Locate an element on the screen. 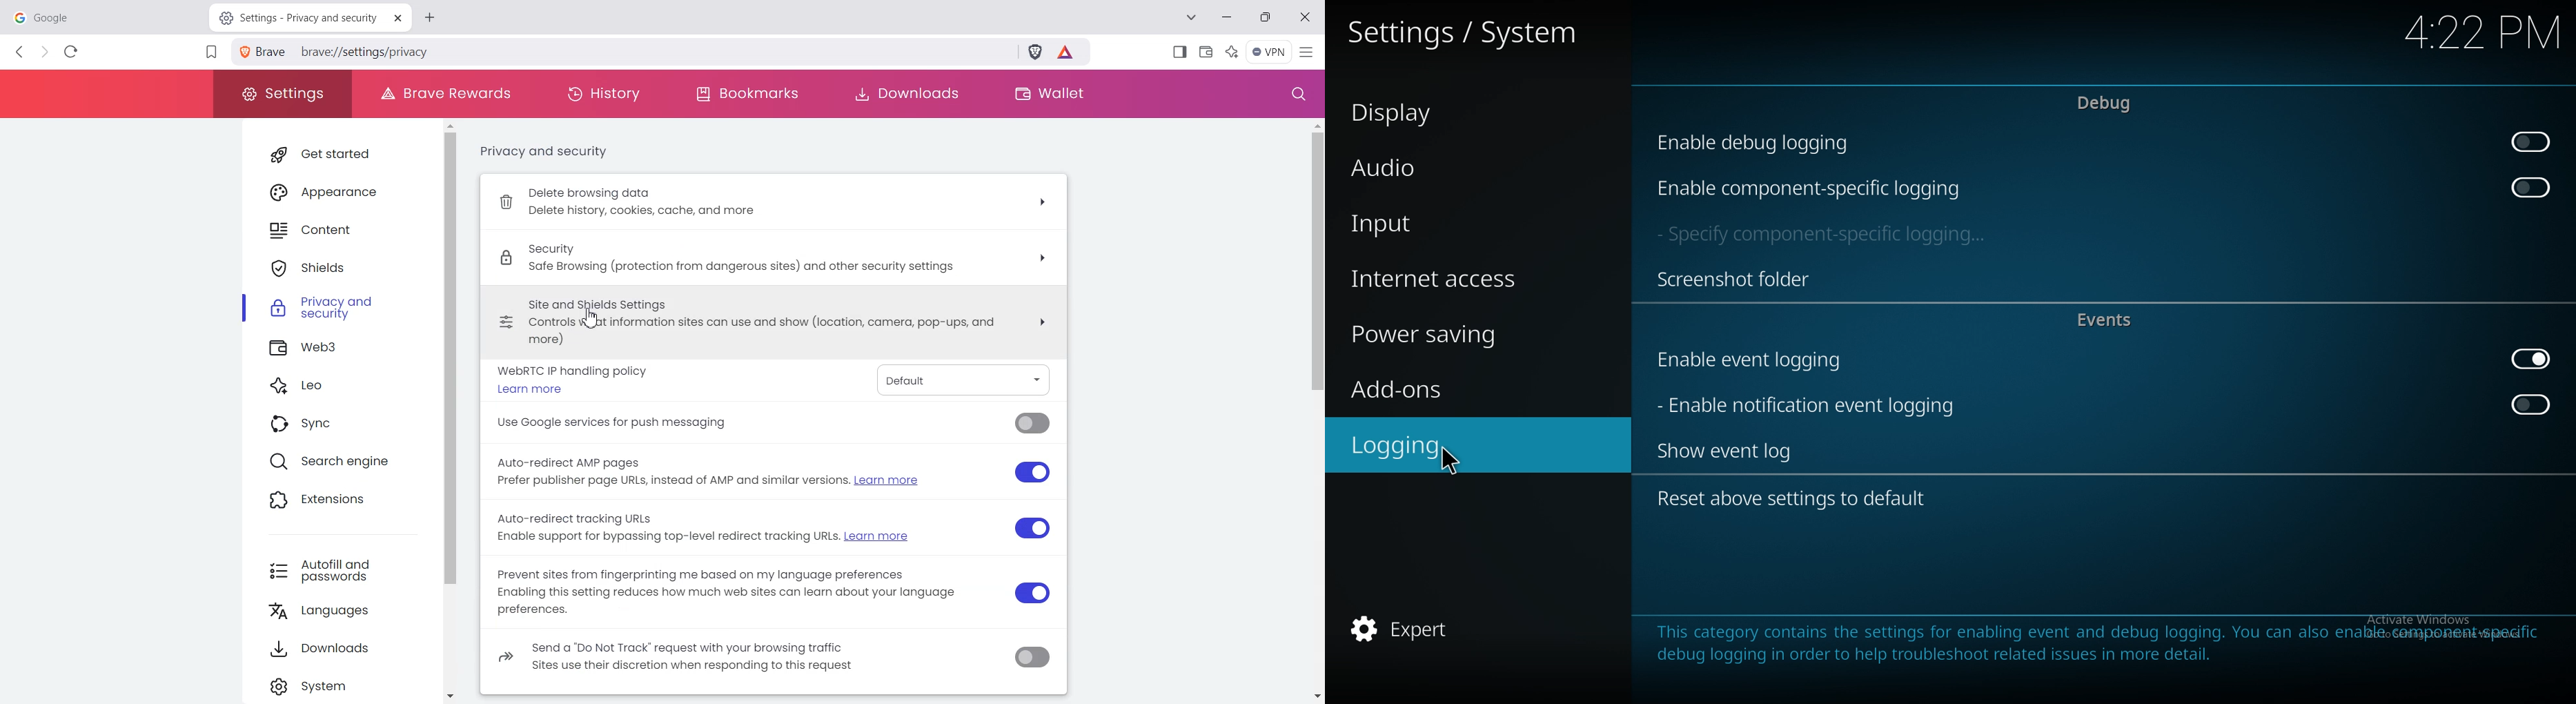  display is located at coordinates (1456, 111).